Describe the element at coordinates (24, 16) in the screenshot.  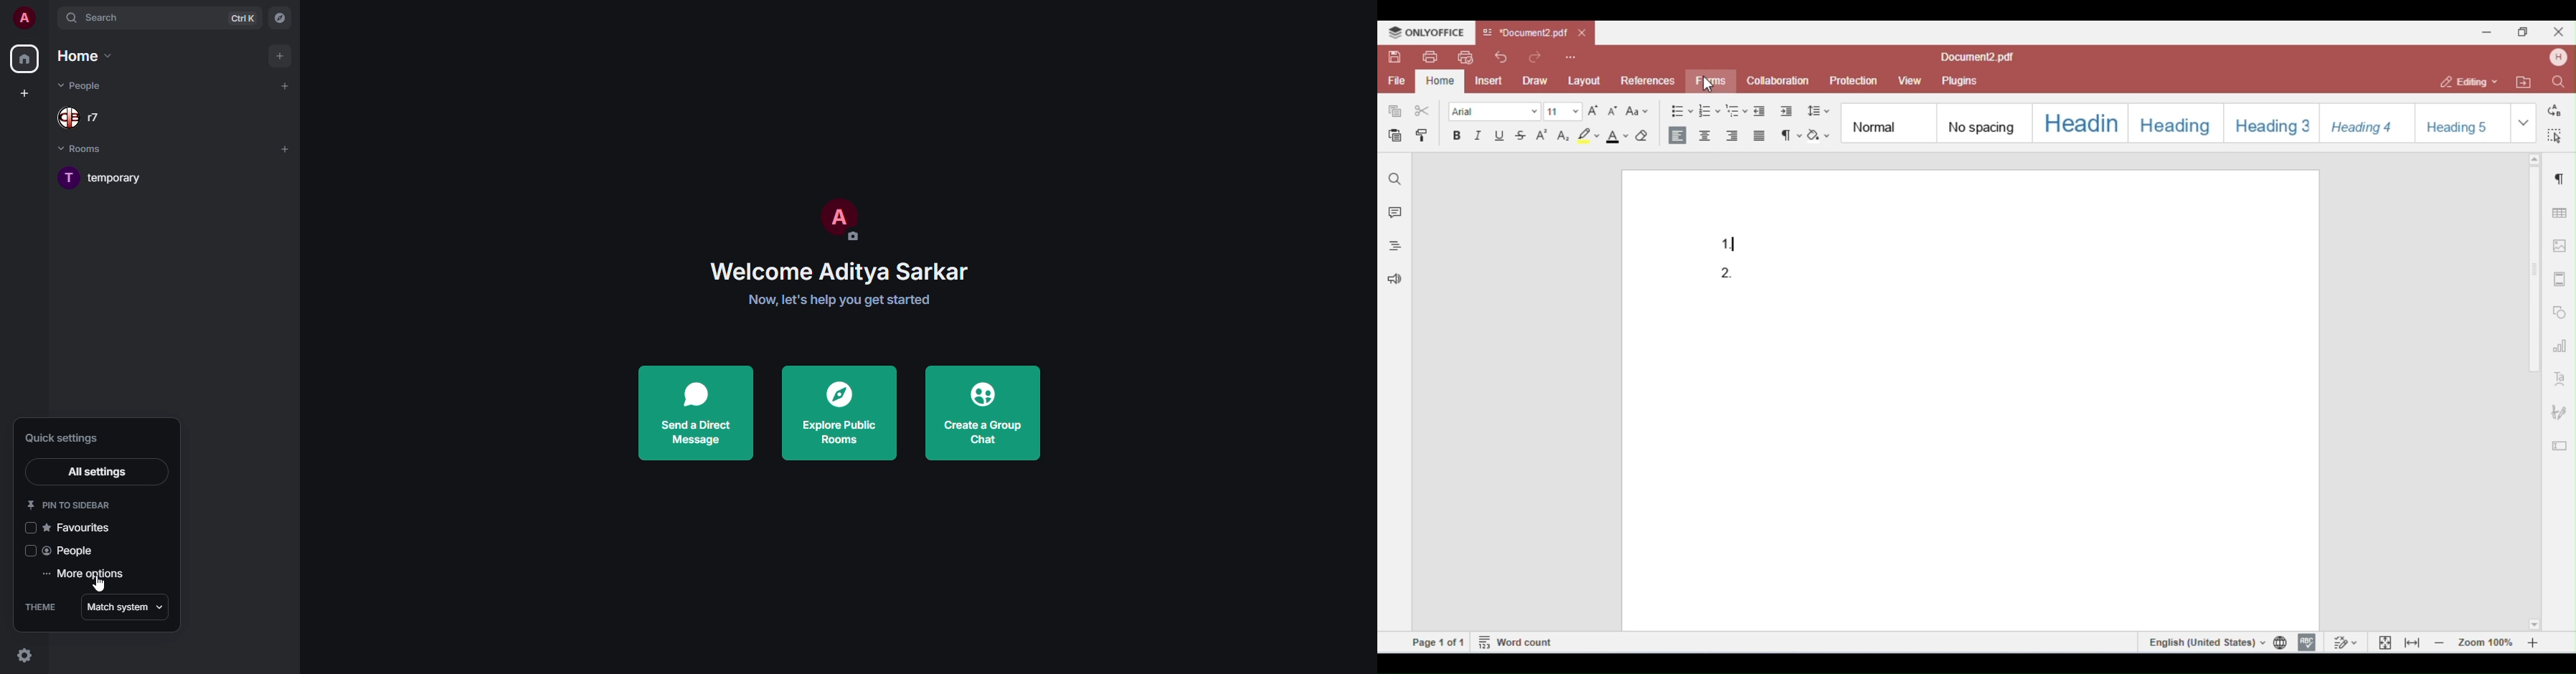
I see `a` at that location.